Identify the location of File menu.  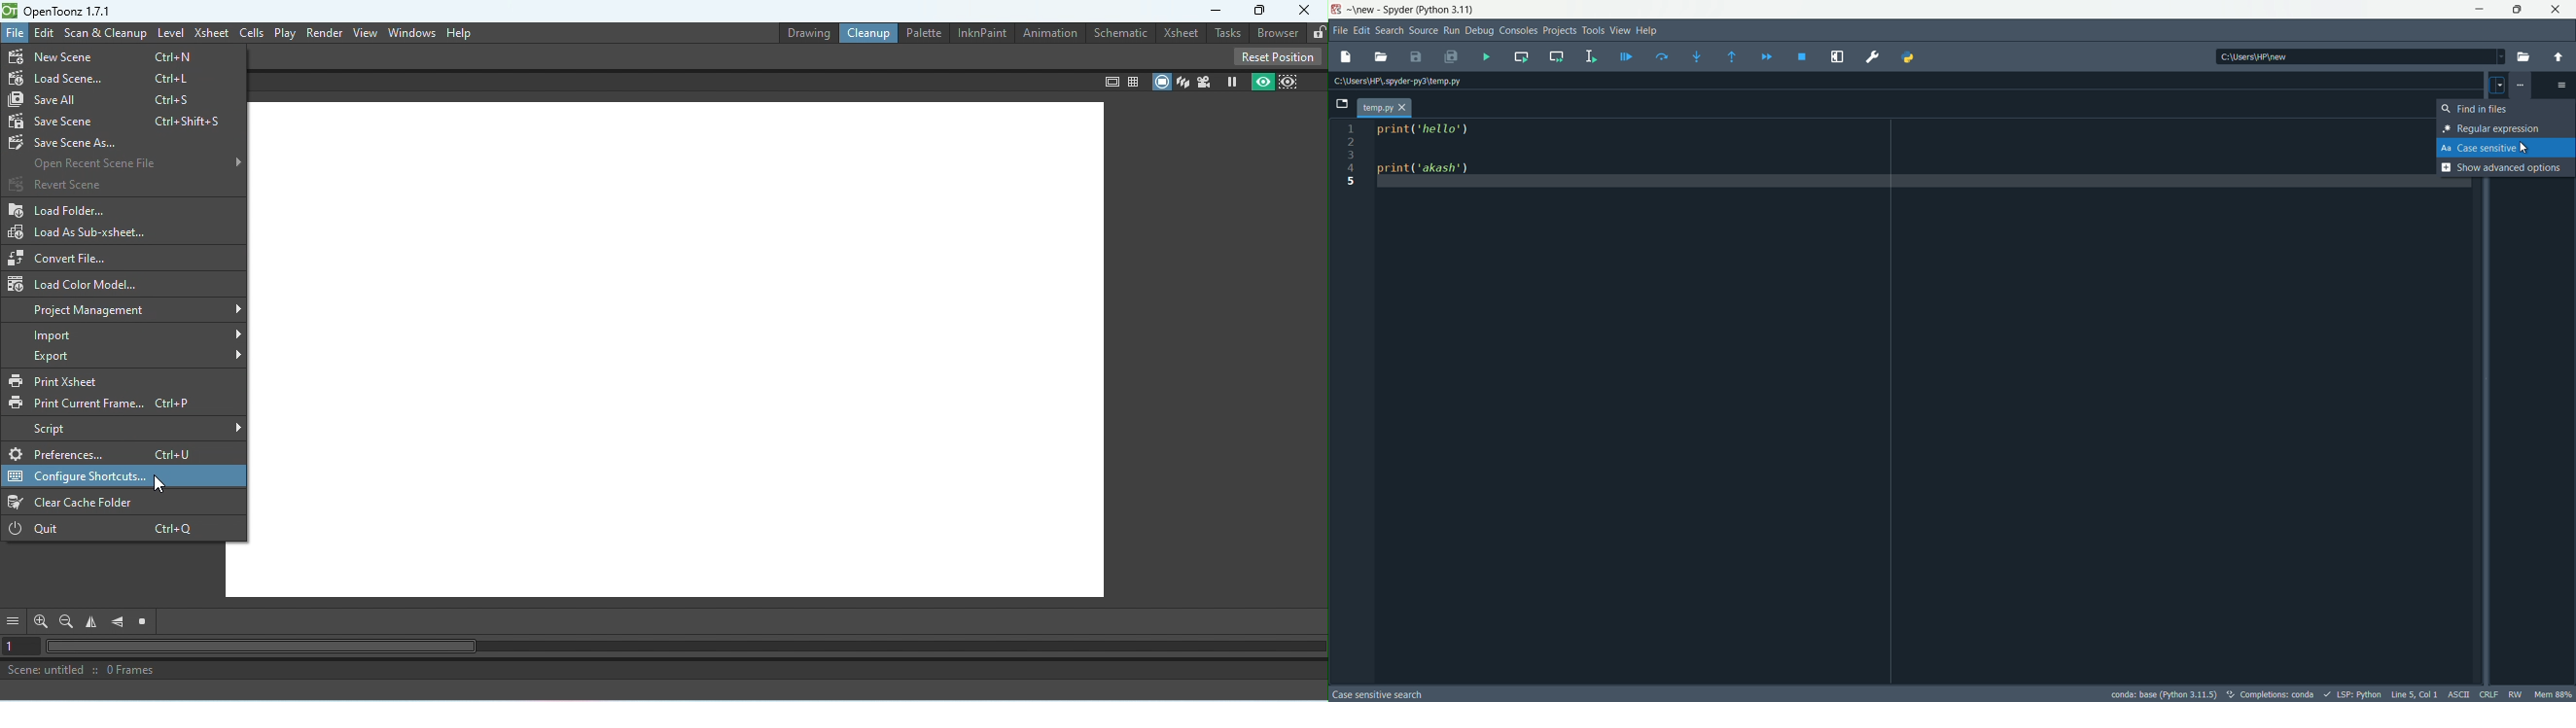
(1337, 29).